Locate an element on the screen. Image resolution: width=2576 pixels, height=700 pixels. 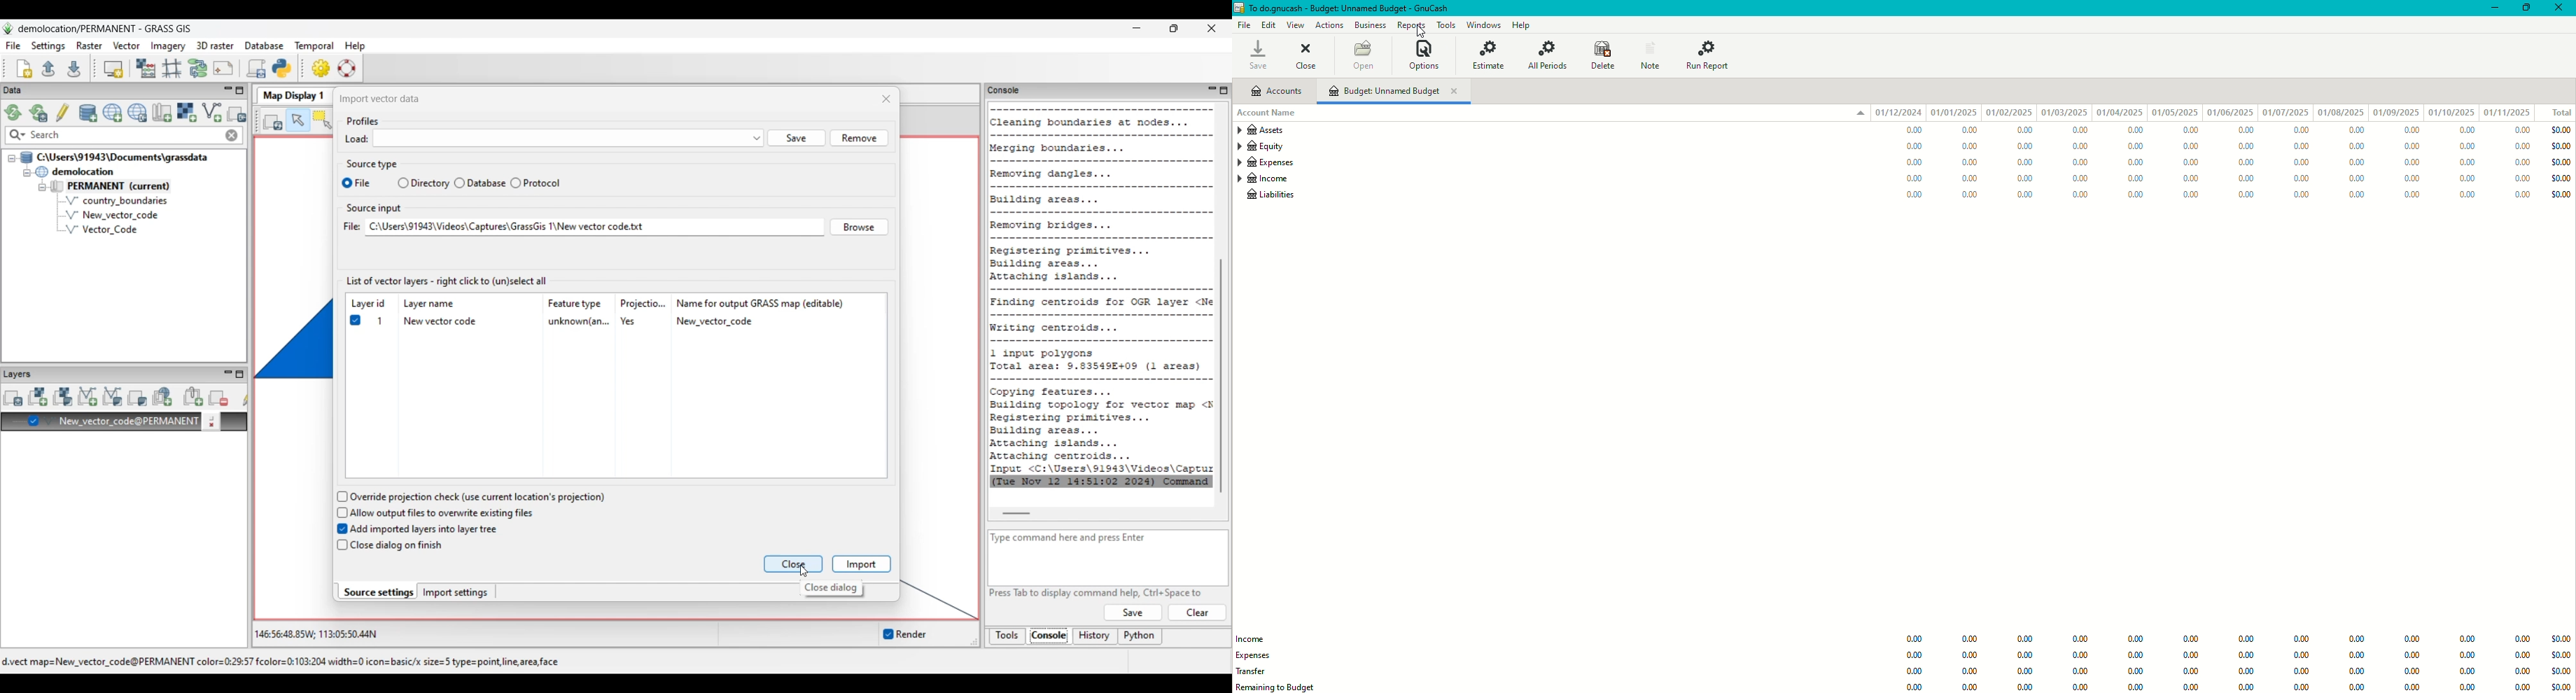
0.00 is located at coordinates (2523, 145).